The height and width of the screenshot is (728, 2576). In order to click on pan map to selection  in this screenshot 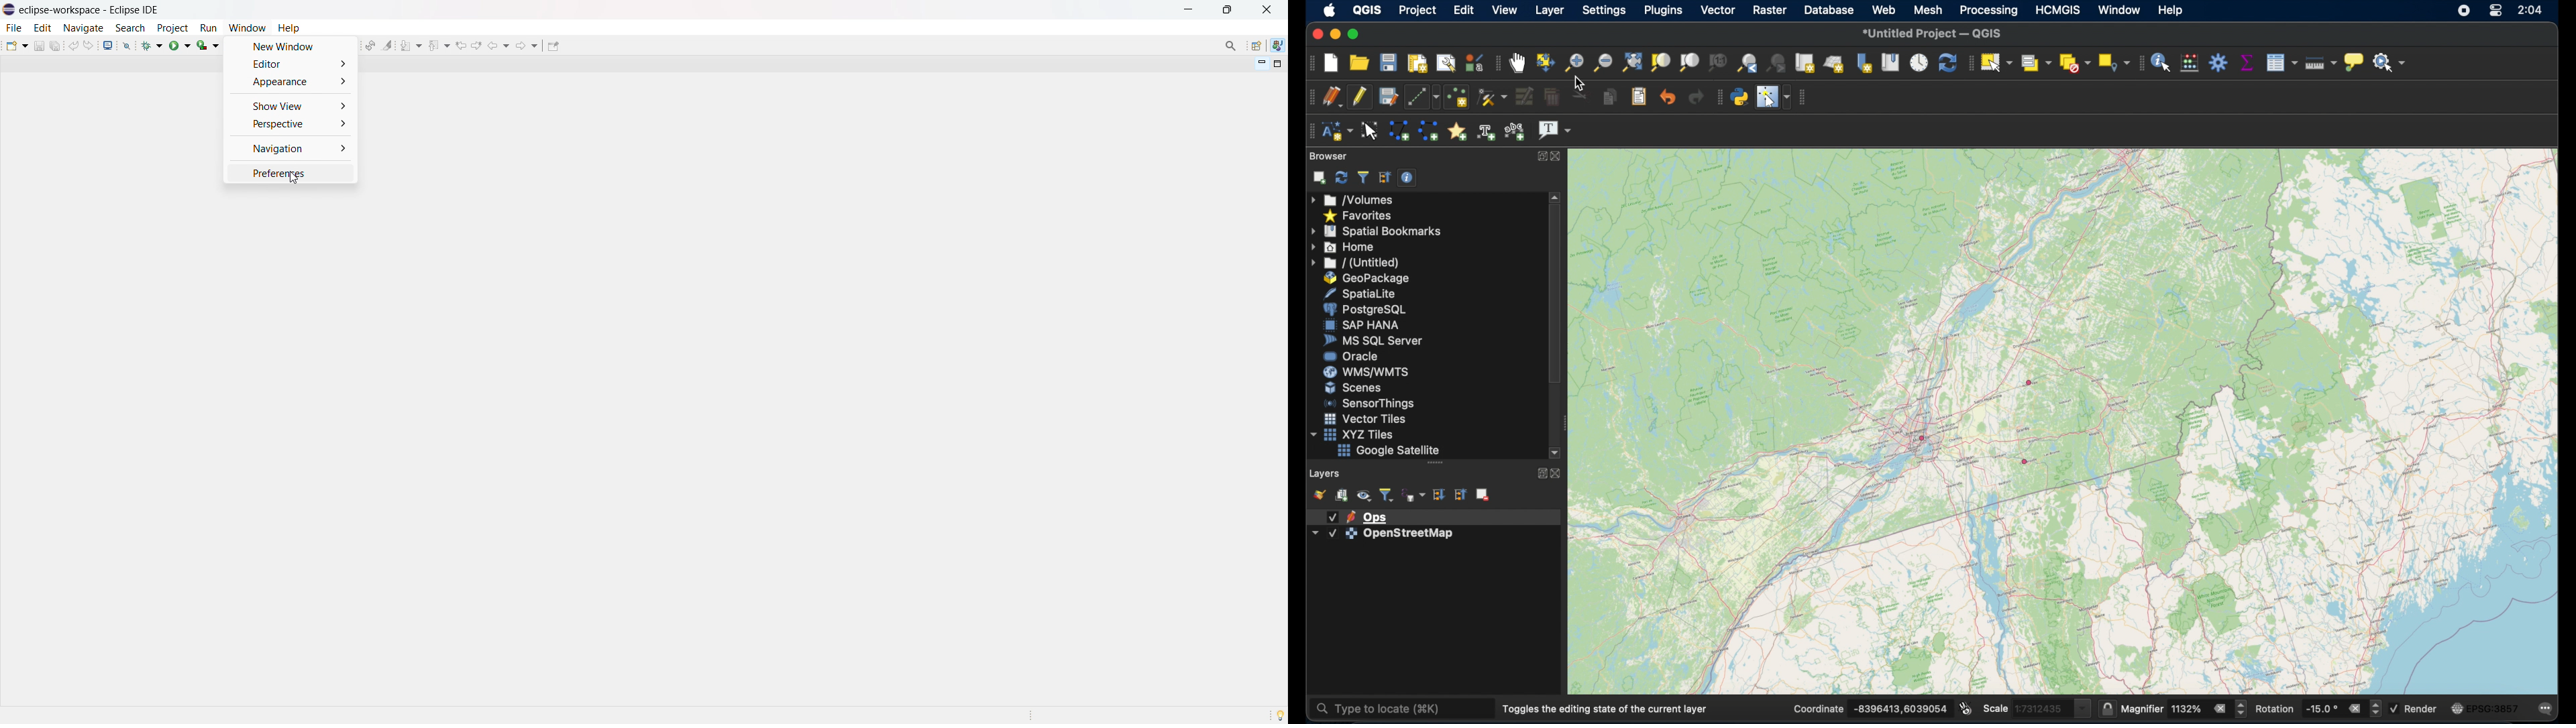, I will do `click(1544, 62)`.